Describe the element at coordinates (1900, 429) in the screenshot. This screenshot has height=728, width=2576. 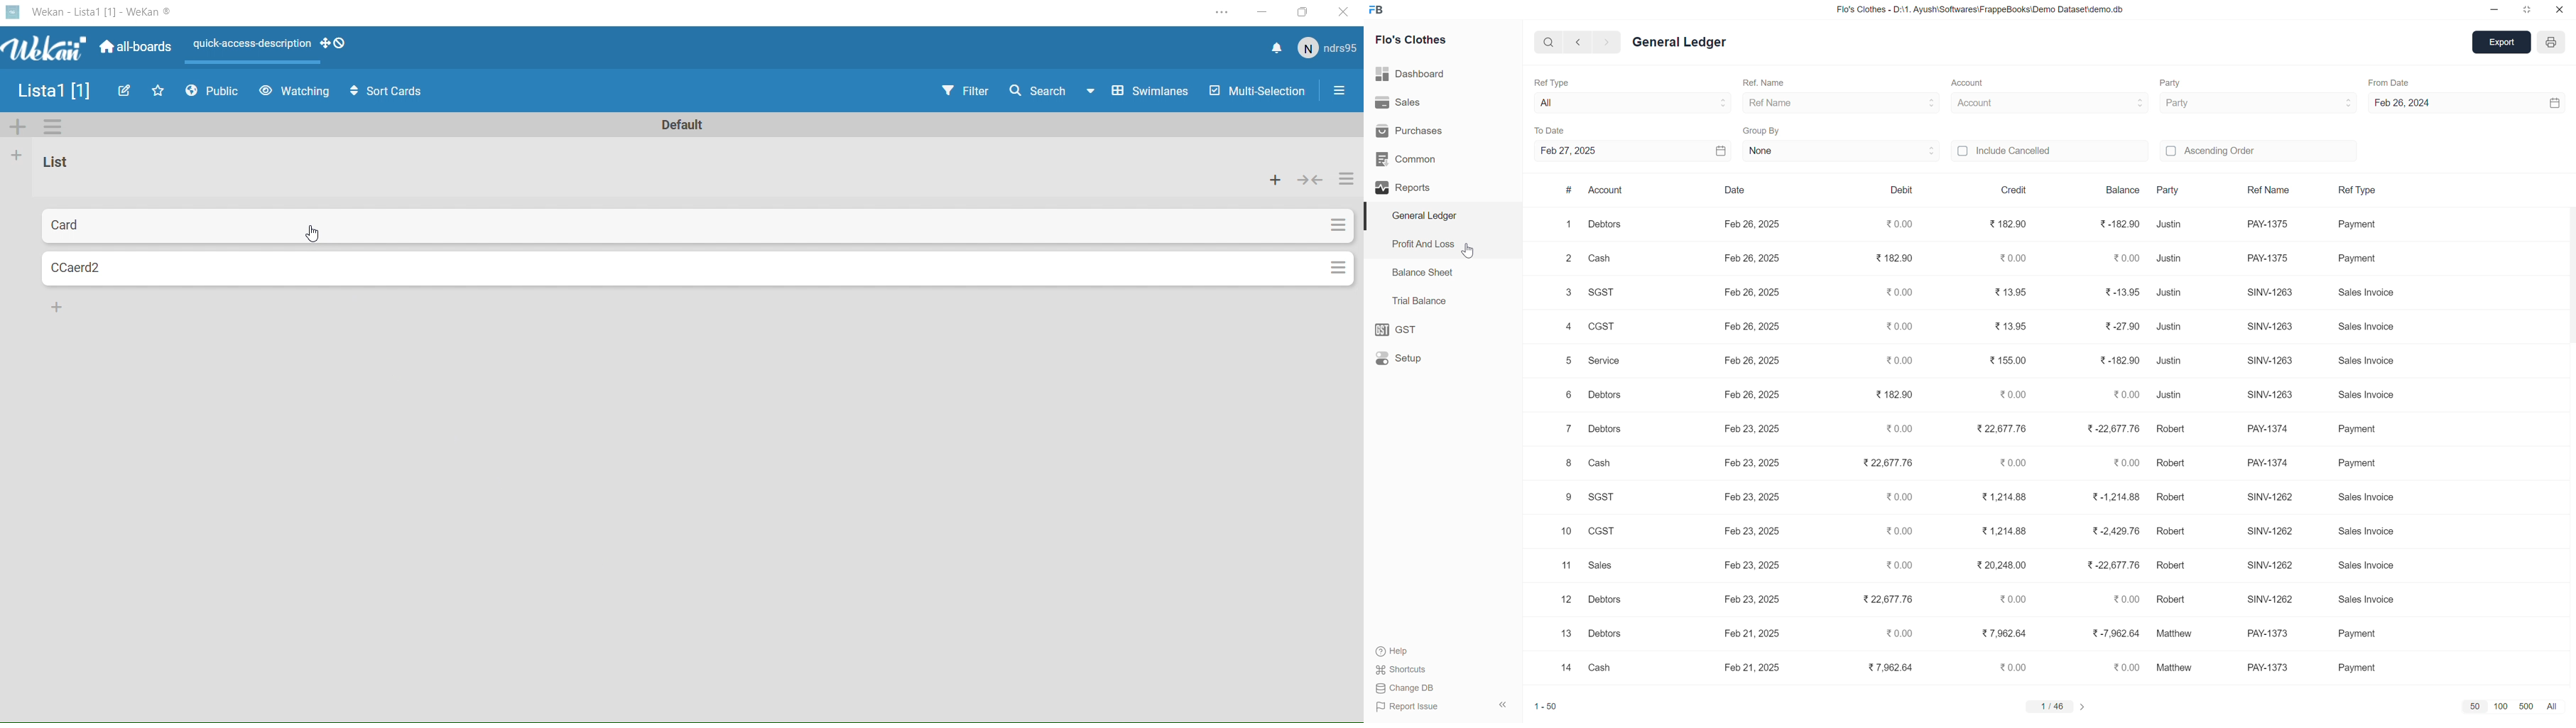
I see `₹0.00` at that location.